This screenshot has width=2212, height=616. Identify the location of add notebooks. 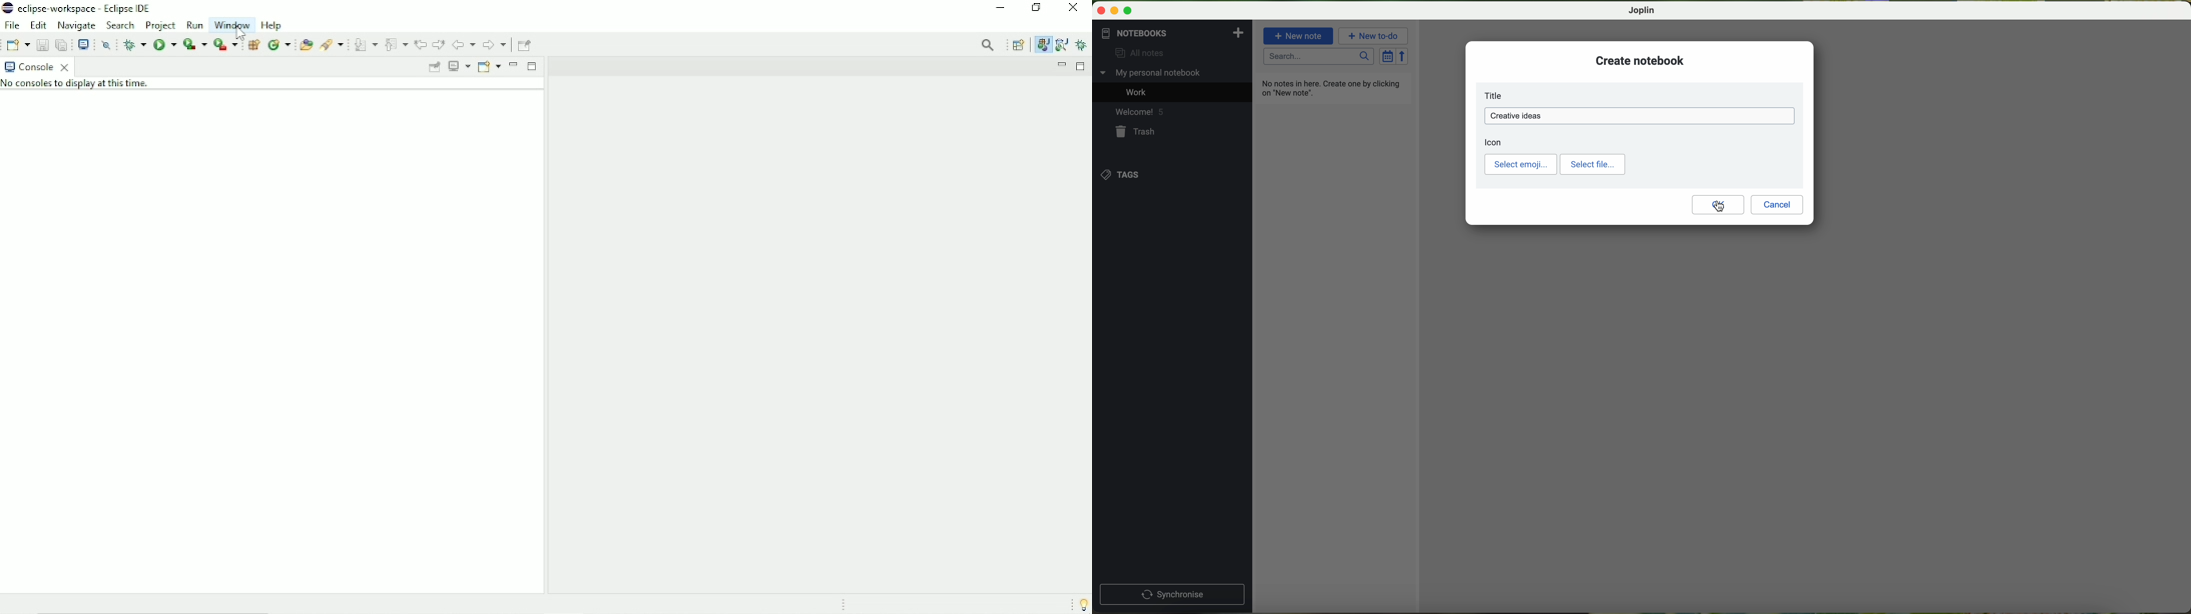
(1237, 32).